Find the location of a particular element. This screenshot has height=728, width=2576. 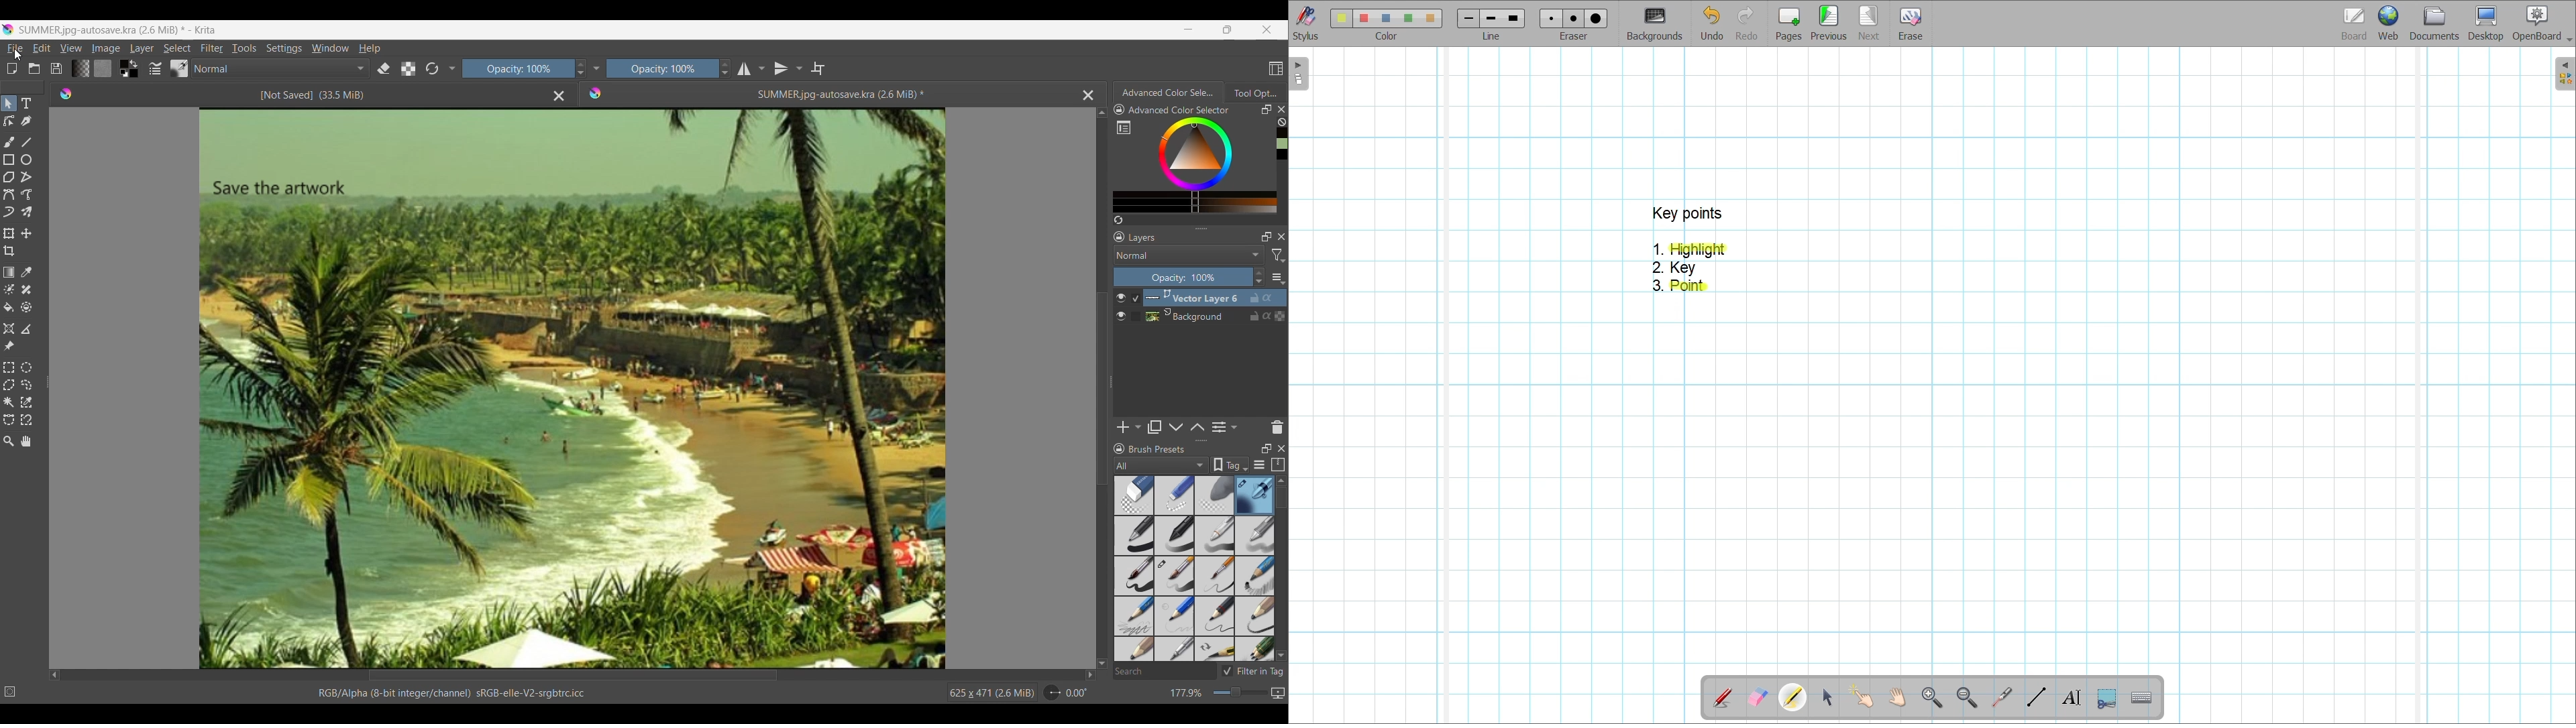

No selection is located at coordinates (10, 692).